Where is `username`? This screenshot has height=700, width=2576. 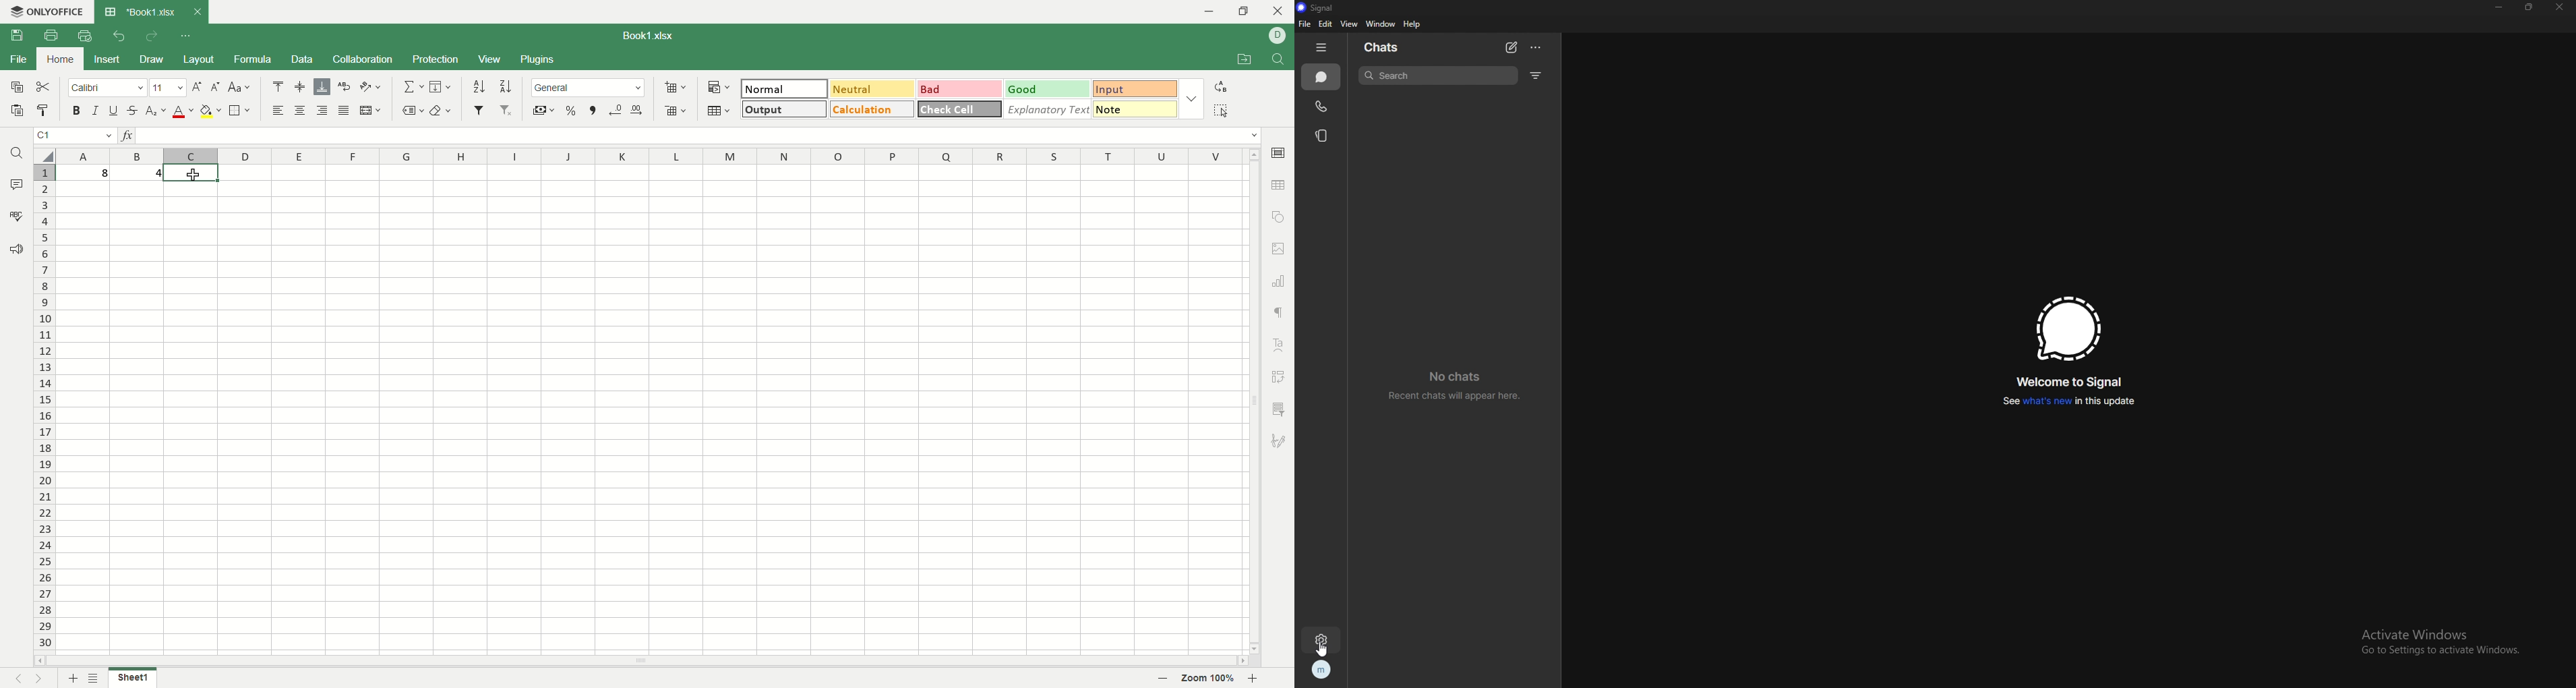
username is located at coordinates (1278, 36).